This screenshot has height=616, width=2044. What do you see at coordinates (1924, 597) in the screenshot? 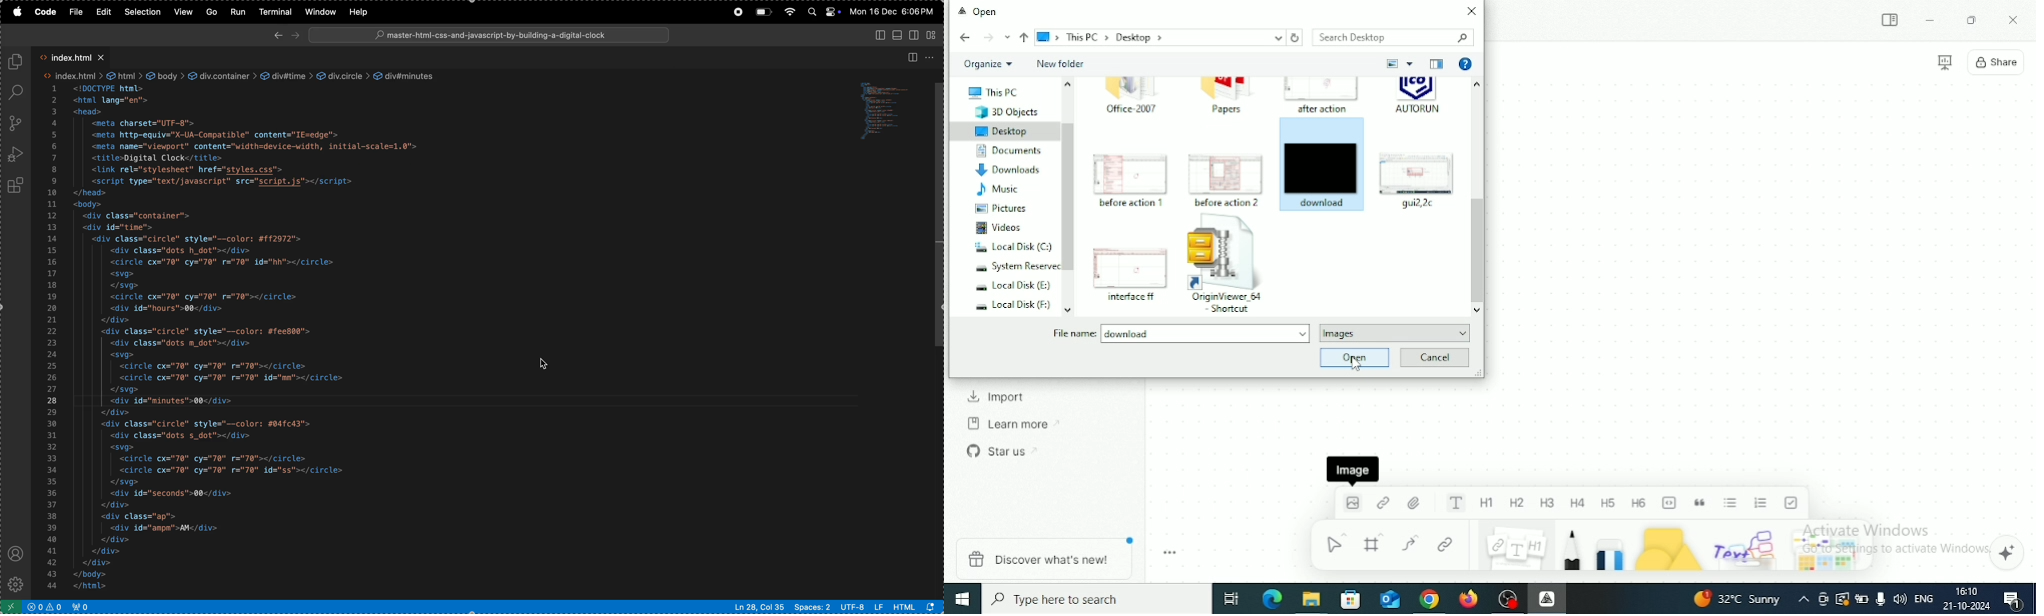
I see `Language` at bounding box center [1924, 597].